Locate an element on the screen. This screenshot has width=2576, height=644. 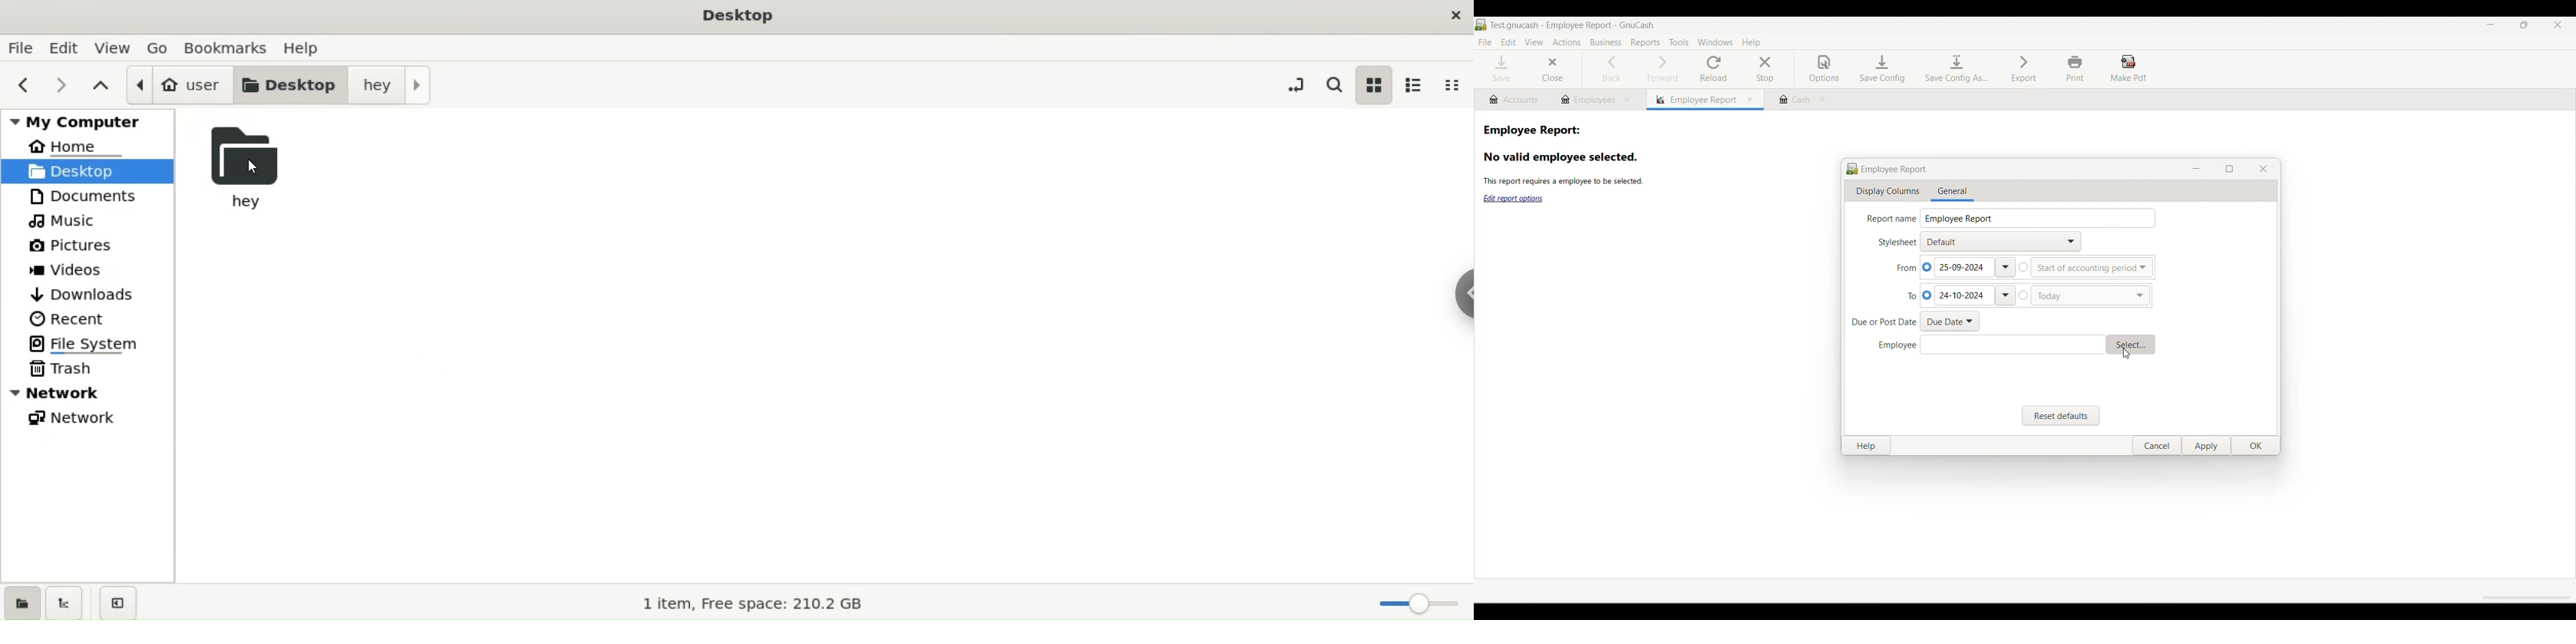
zoom is located at coordinates (1415, 604).